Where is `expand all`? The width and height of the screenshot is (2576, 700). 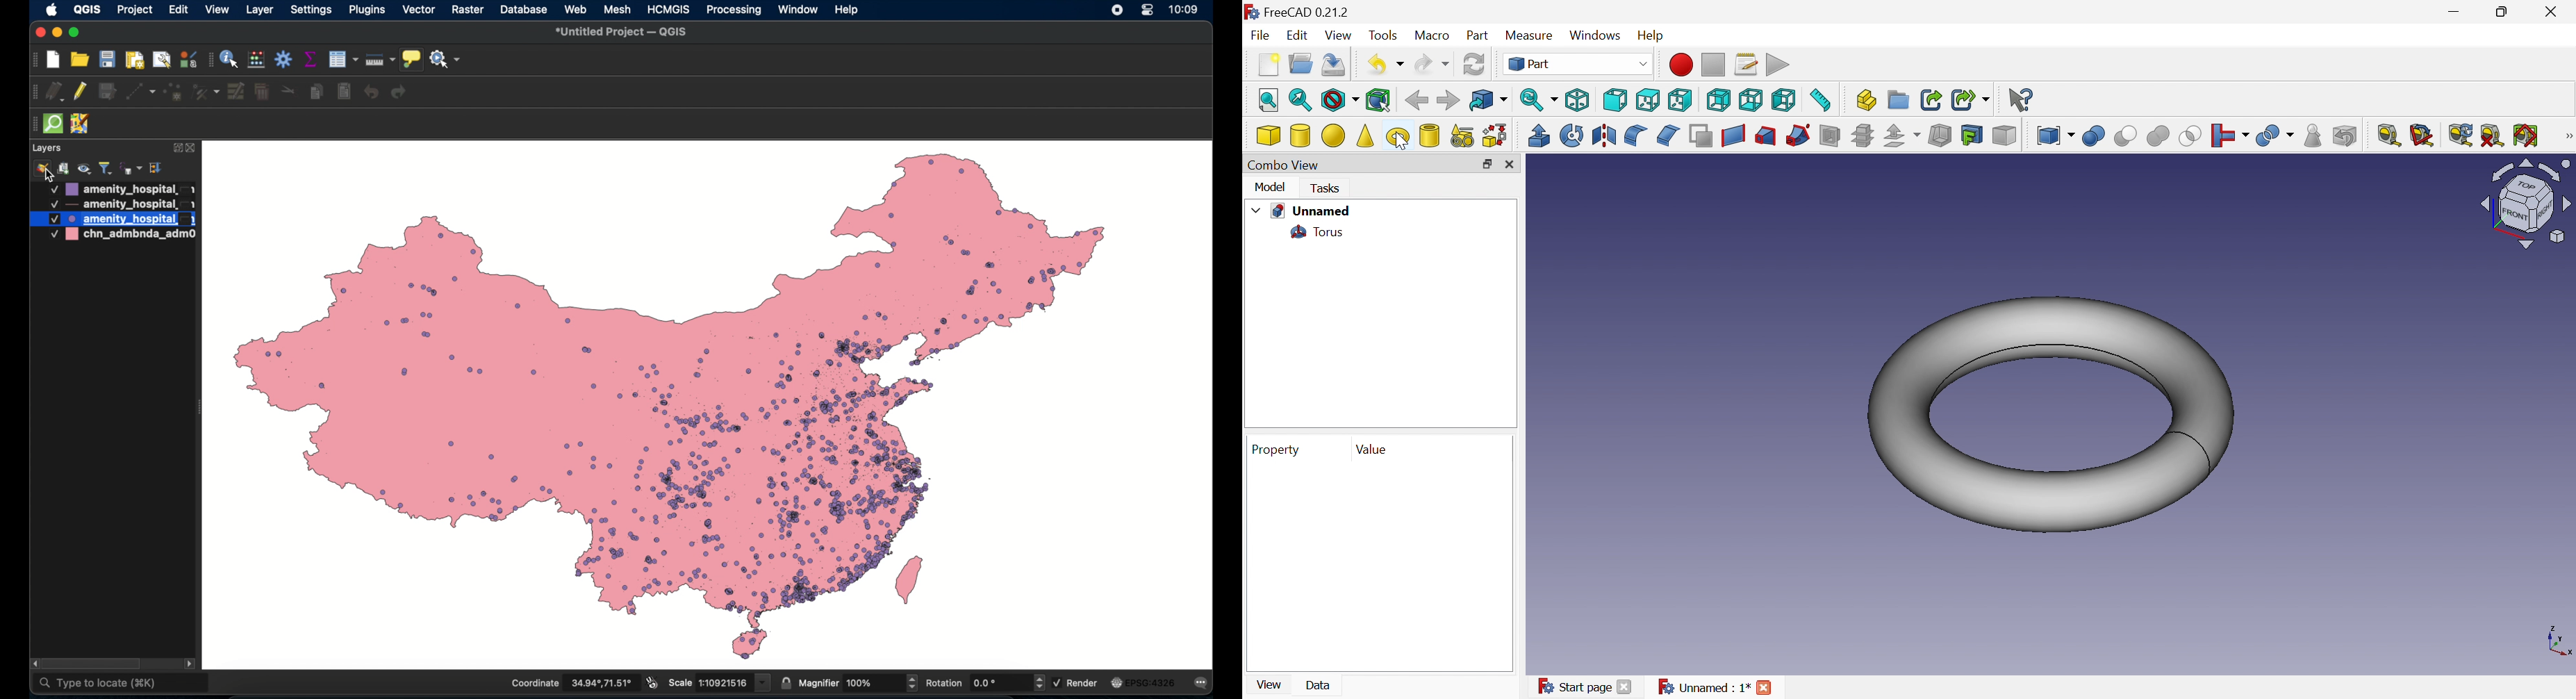
expand all is located at coordinates (157, 168).